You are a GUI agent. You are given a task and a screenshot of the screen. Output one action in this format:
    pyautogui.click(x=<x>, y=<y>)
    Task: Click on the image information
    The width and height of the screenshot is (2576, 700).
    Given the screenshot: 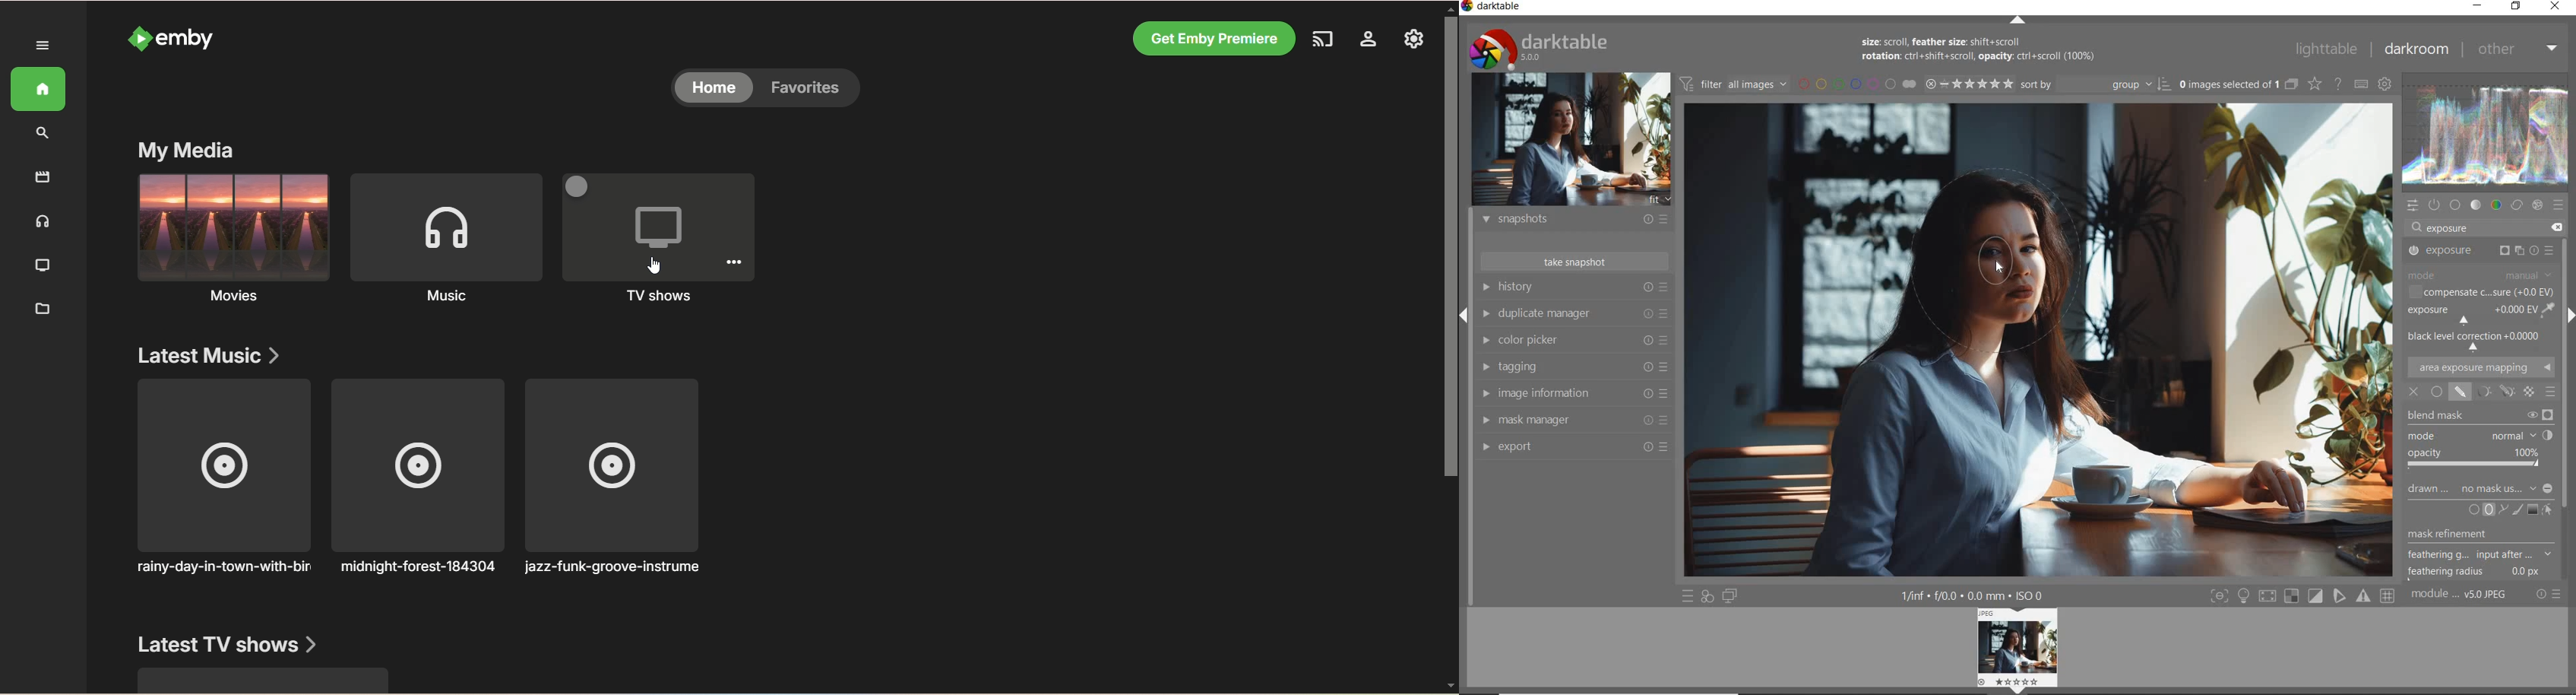 What is the action you would take?
    pyautogui.click(x=1576, y=392)
    